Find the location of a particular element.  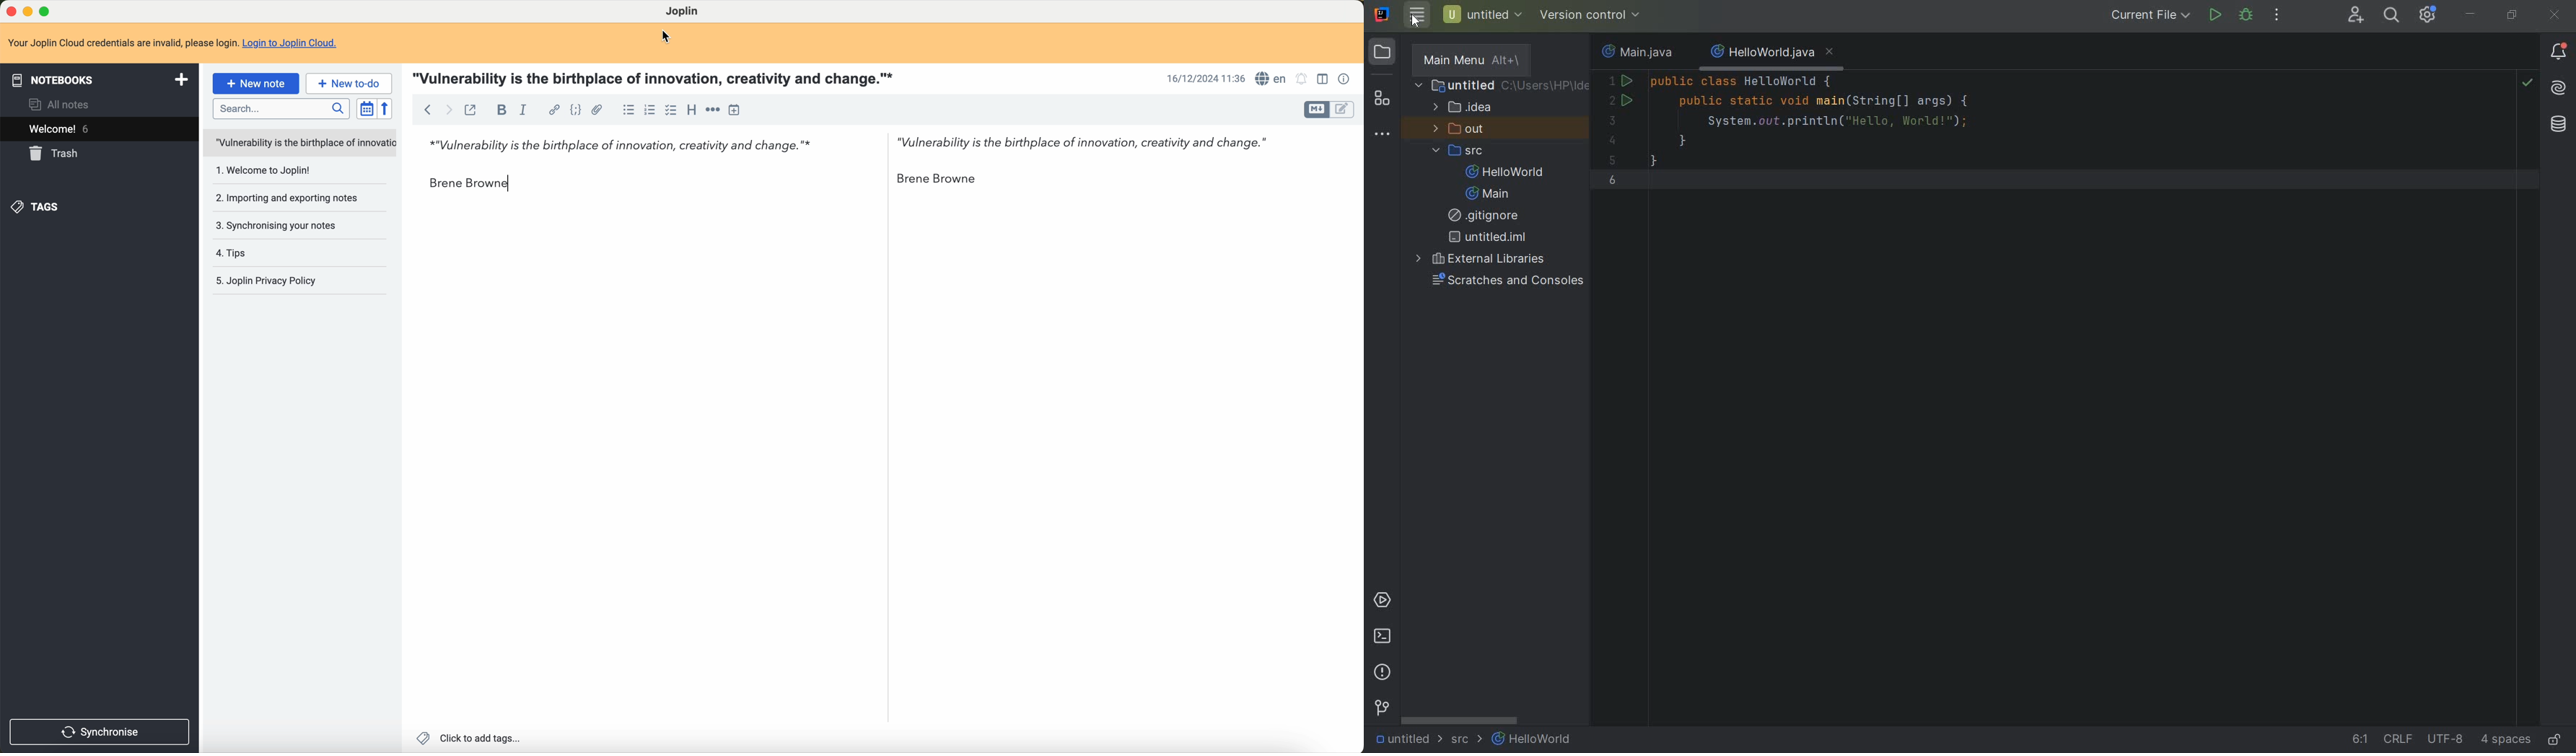

RUN is located at coordinates (2213, 16).